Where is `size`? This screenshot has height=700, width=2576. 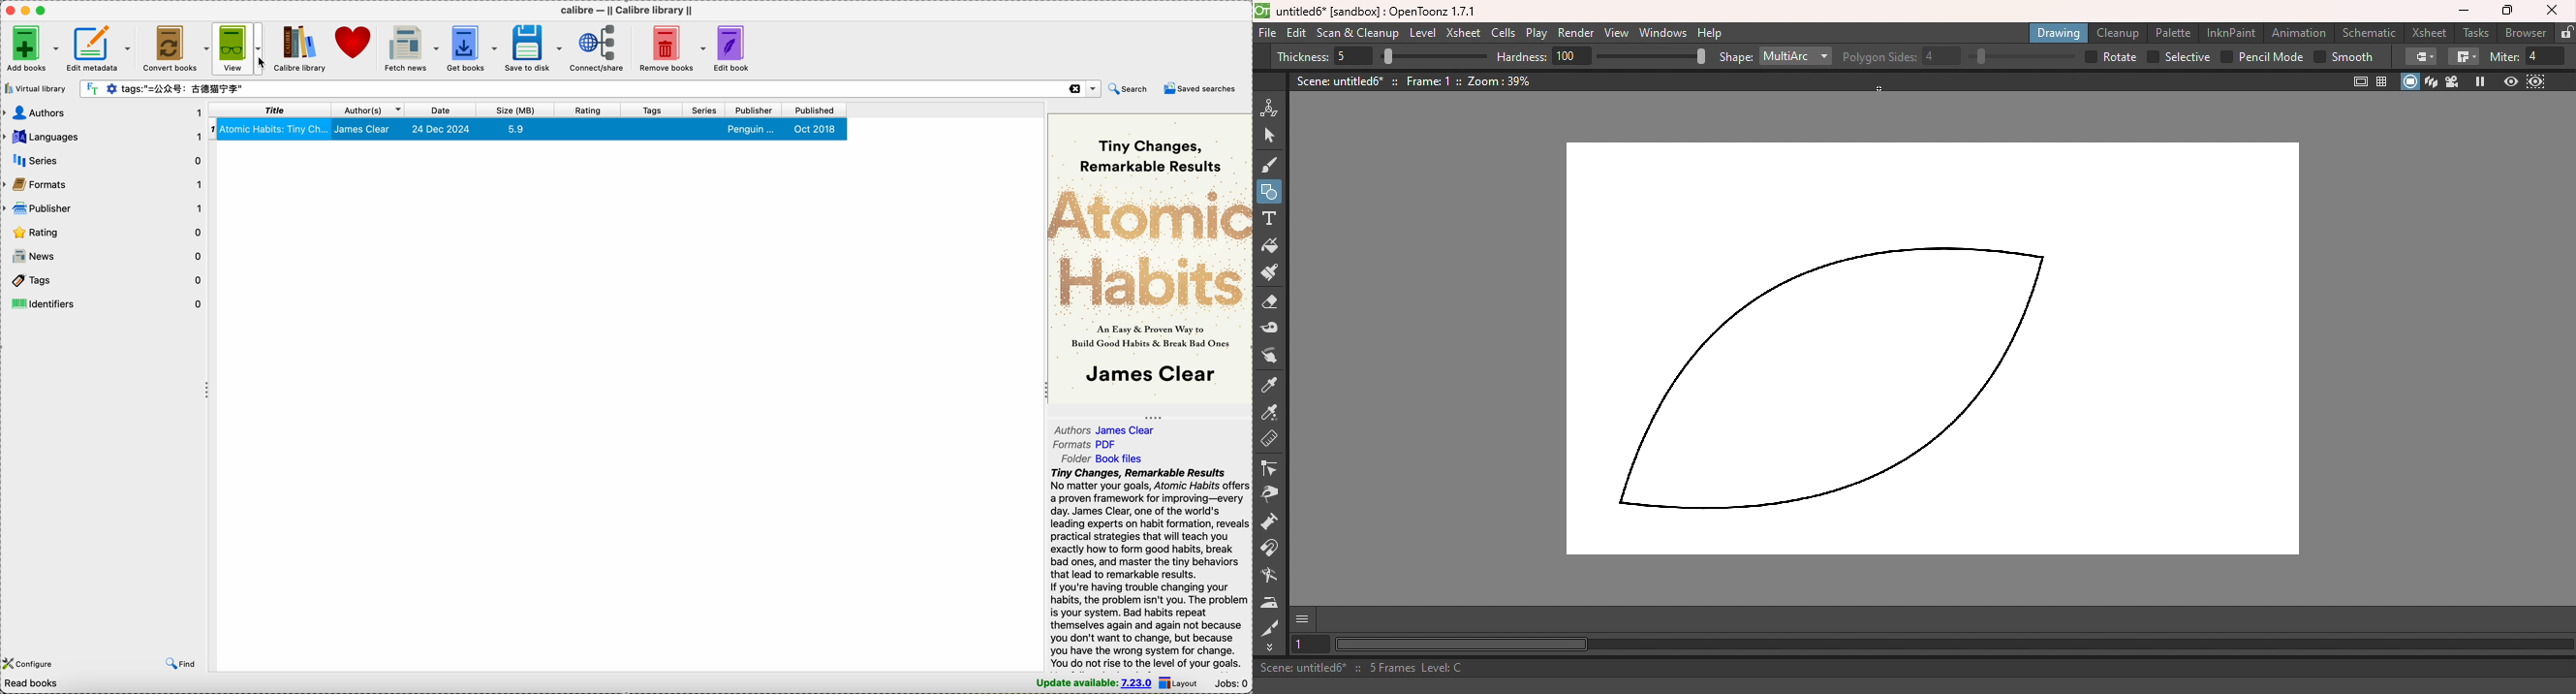
size is located at coordinates (515, 110).